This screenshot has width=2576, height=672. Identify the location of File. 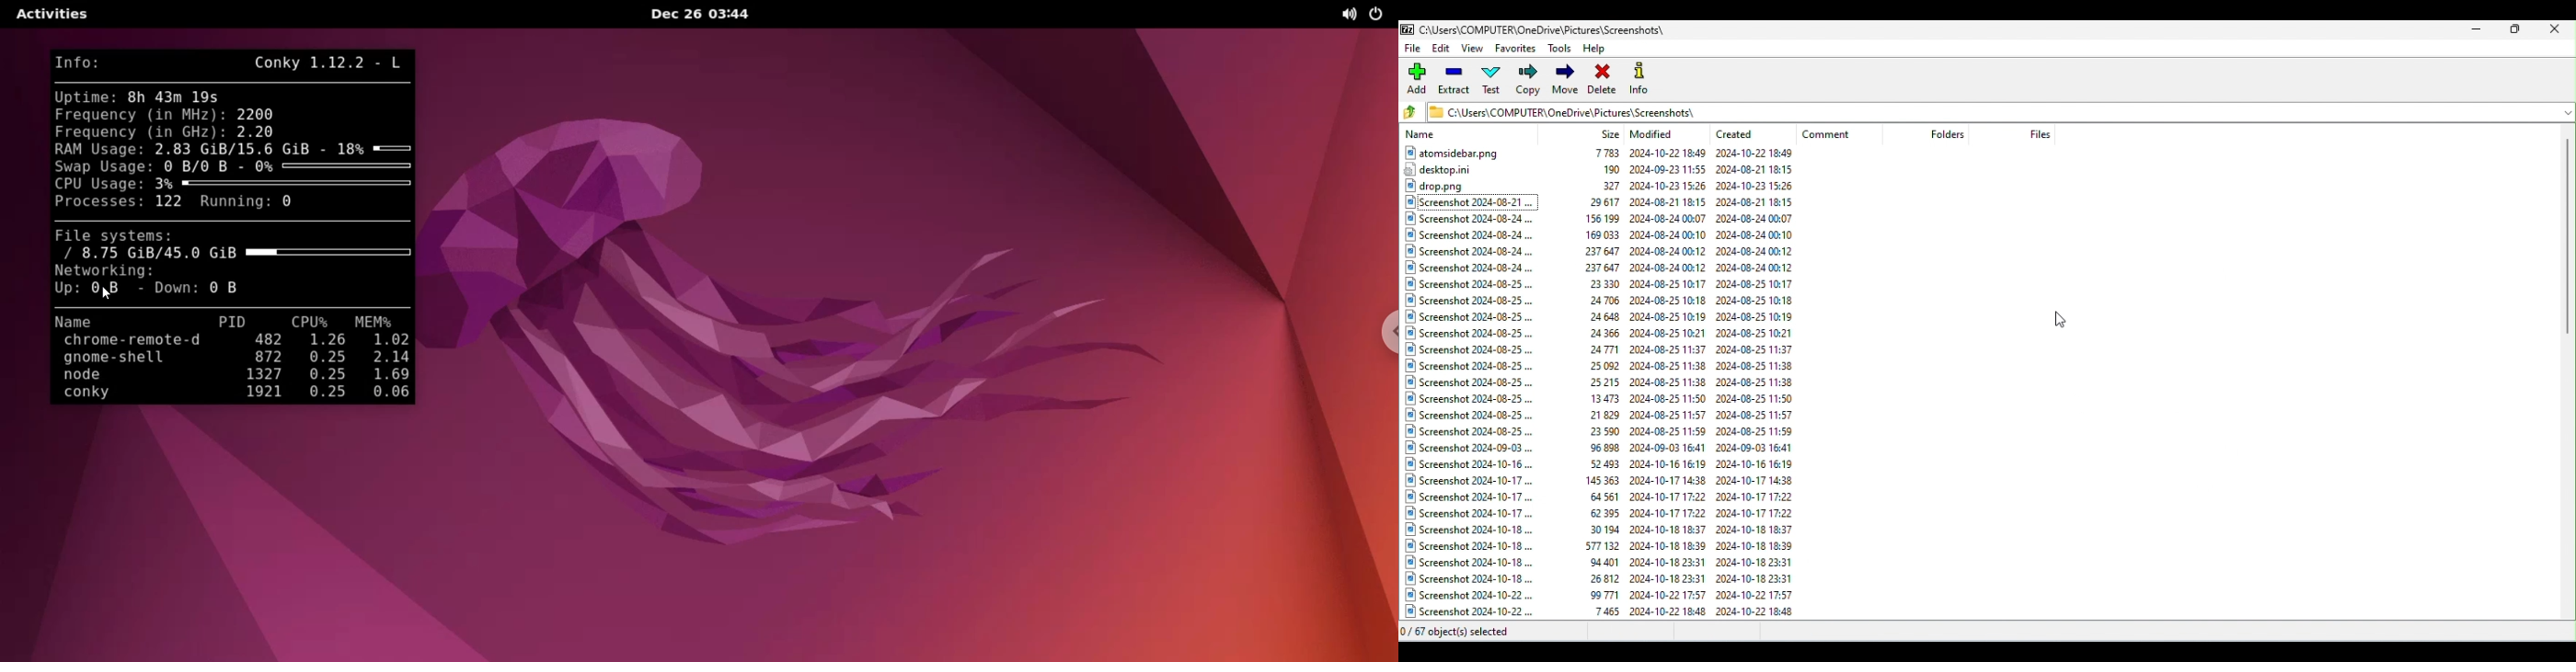
(1414, 48).